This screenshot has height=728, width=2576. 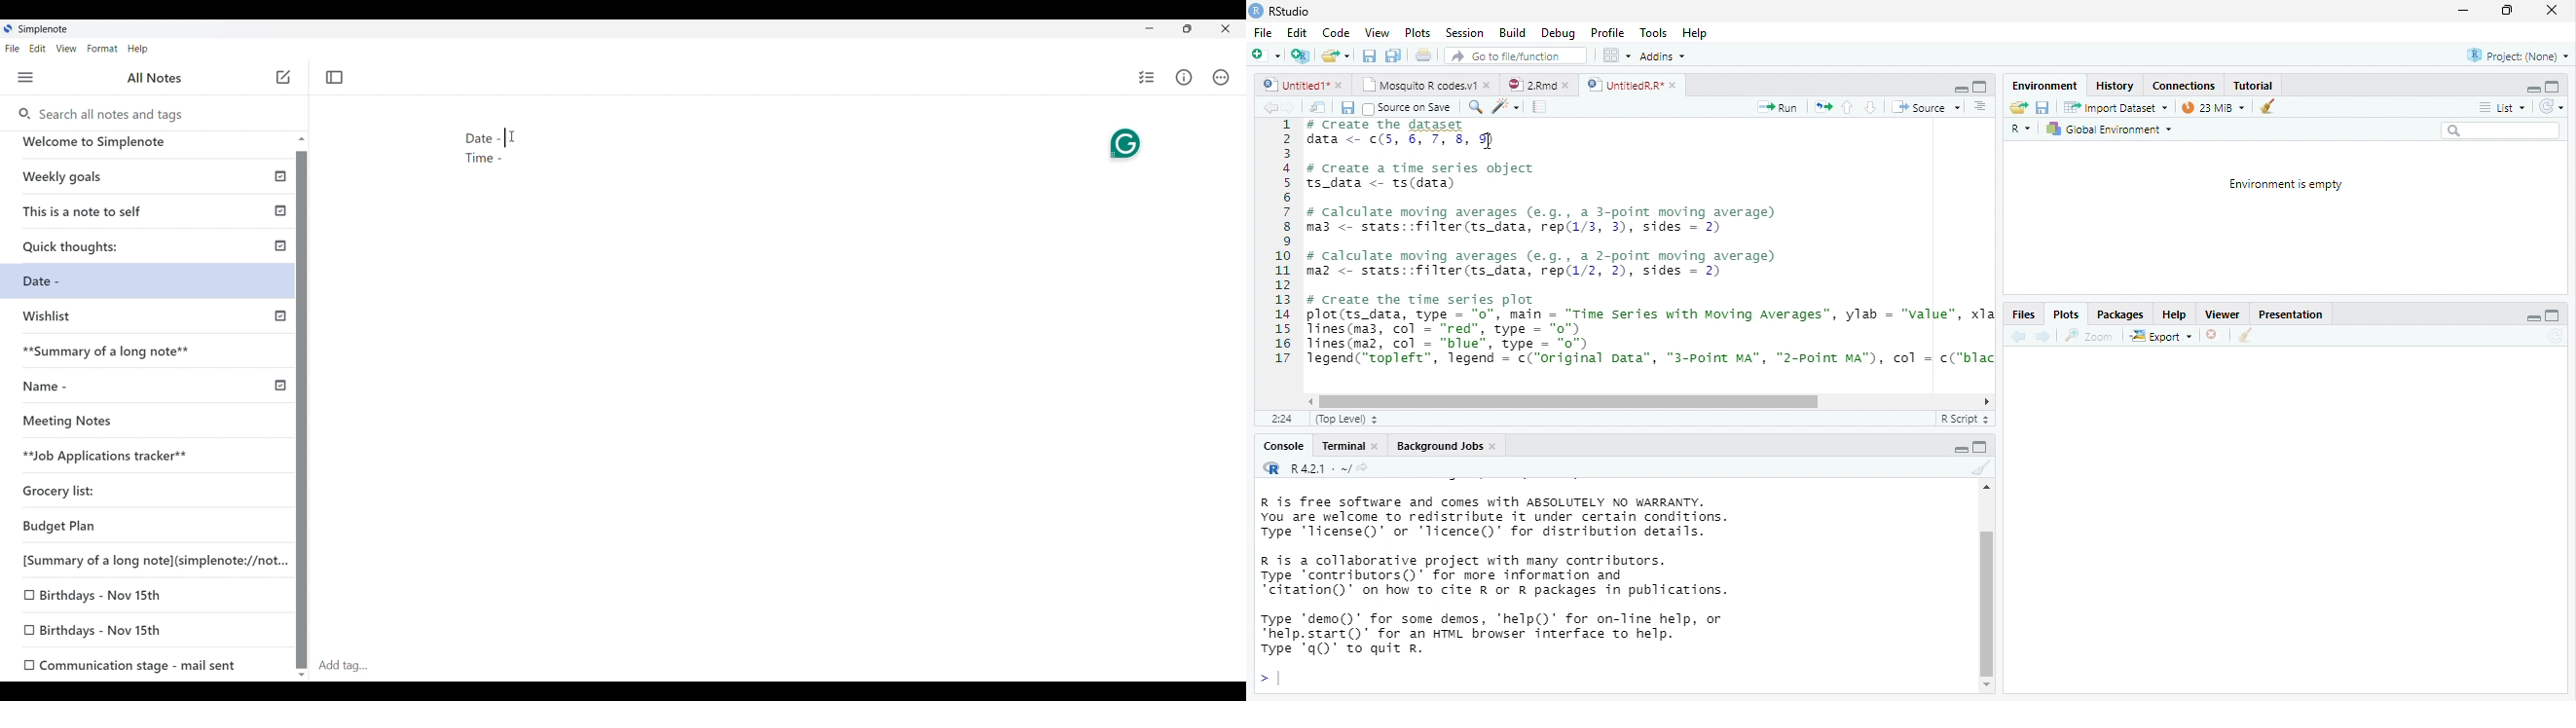 I want to click on Debug, so click(x=1558, y=33).